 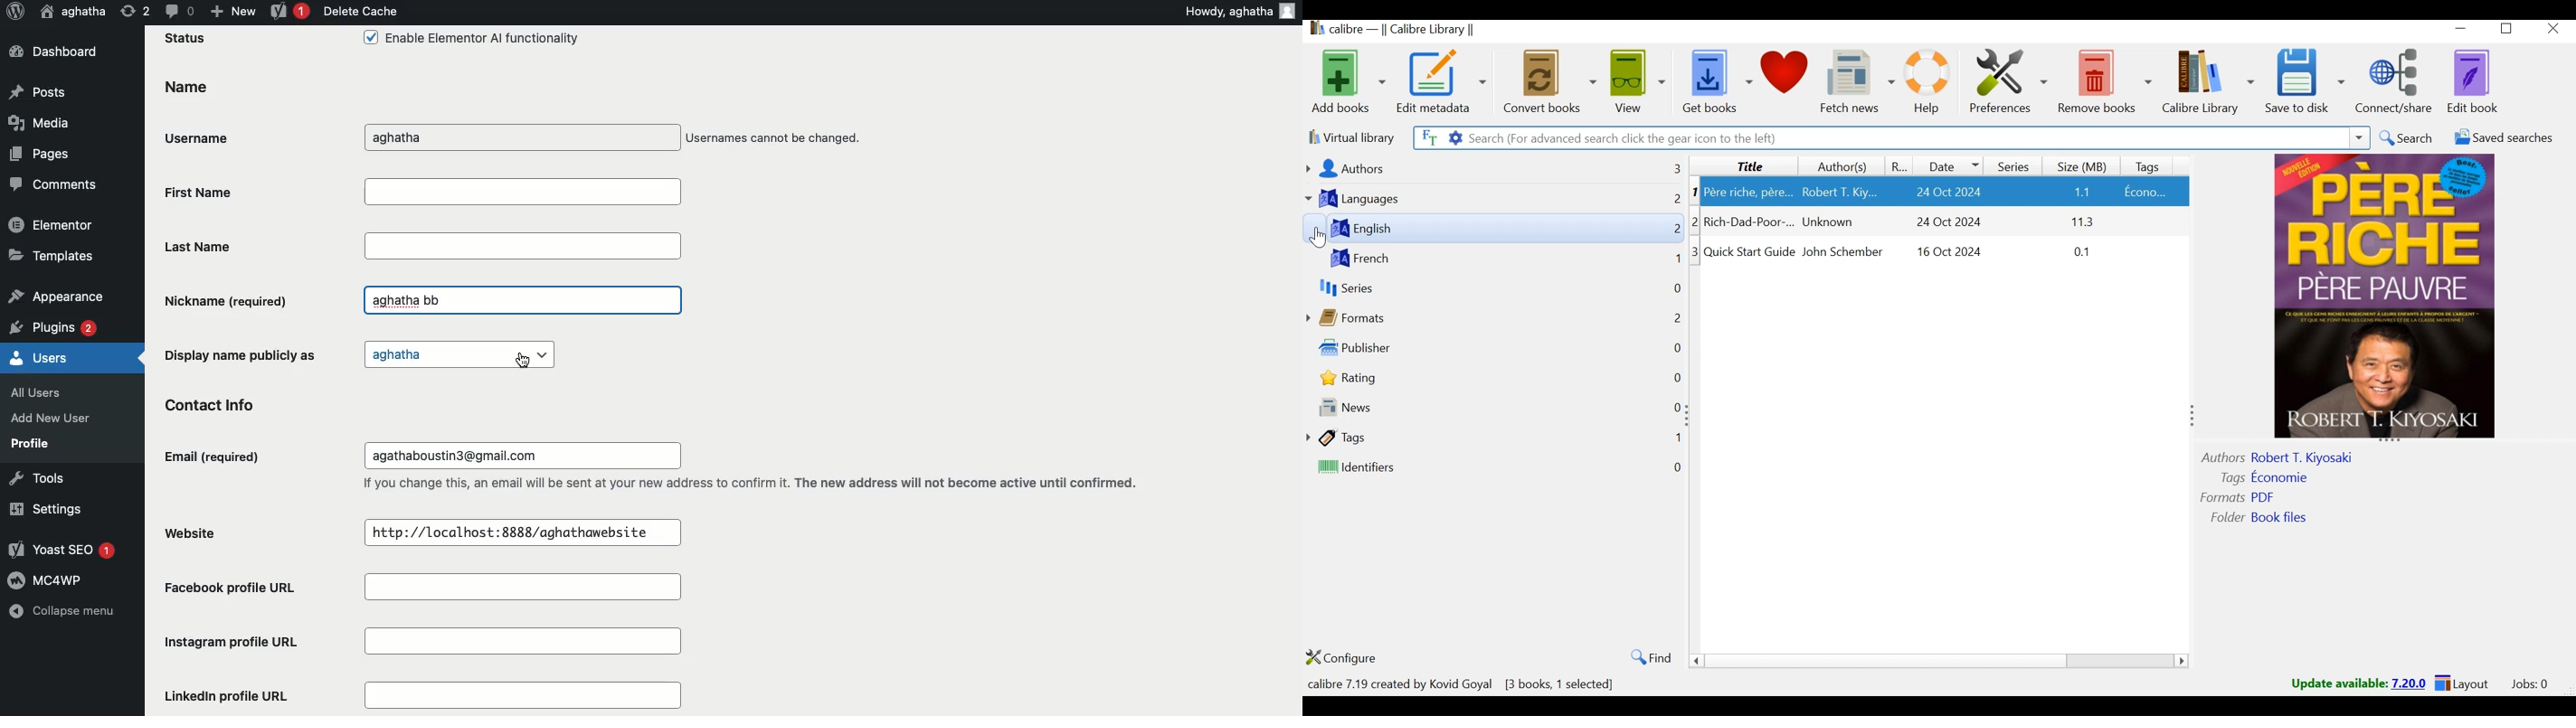 I want to click on 7.20.0, so click(x=2410, y=682).